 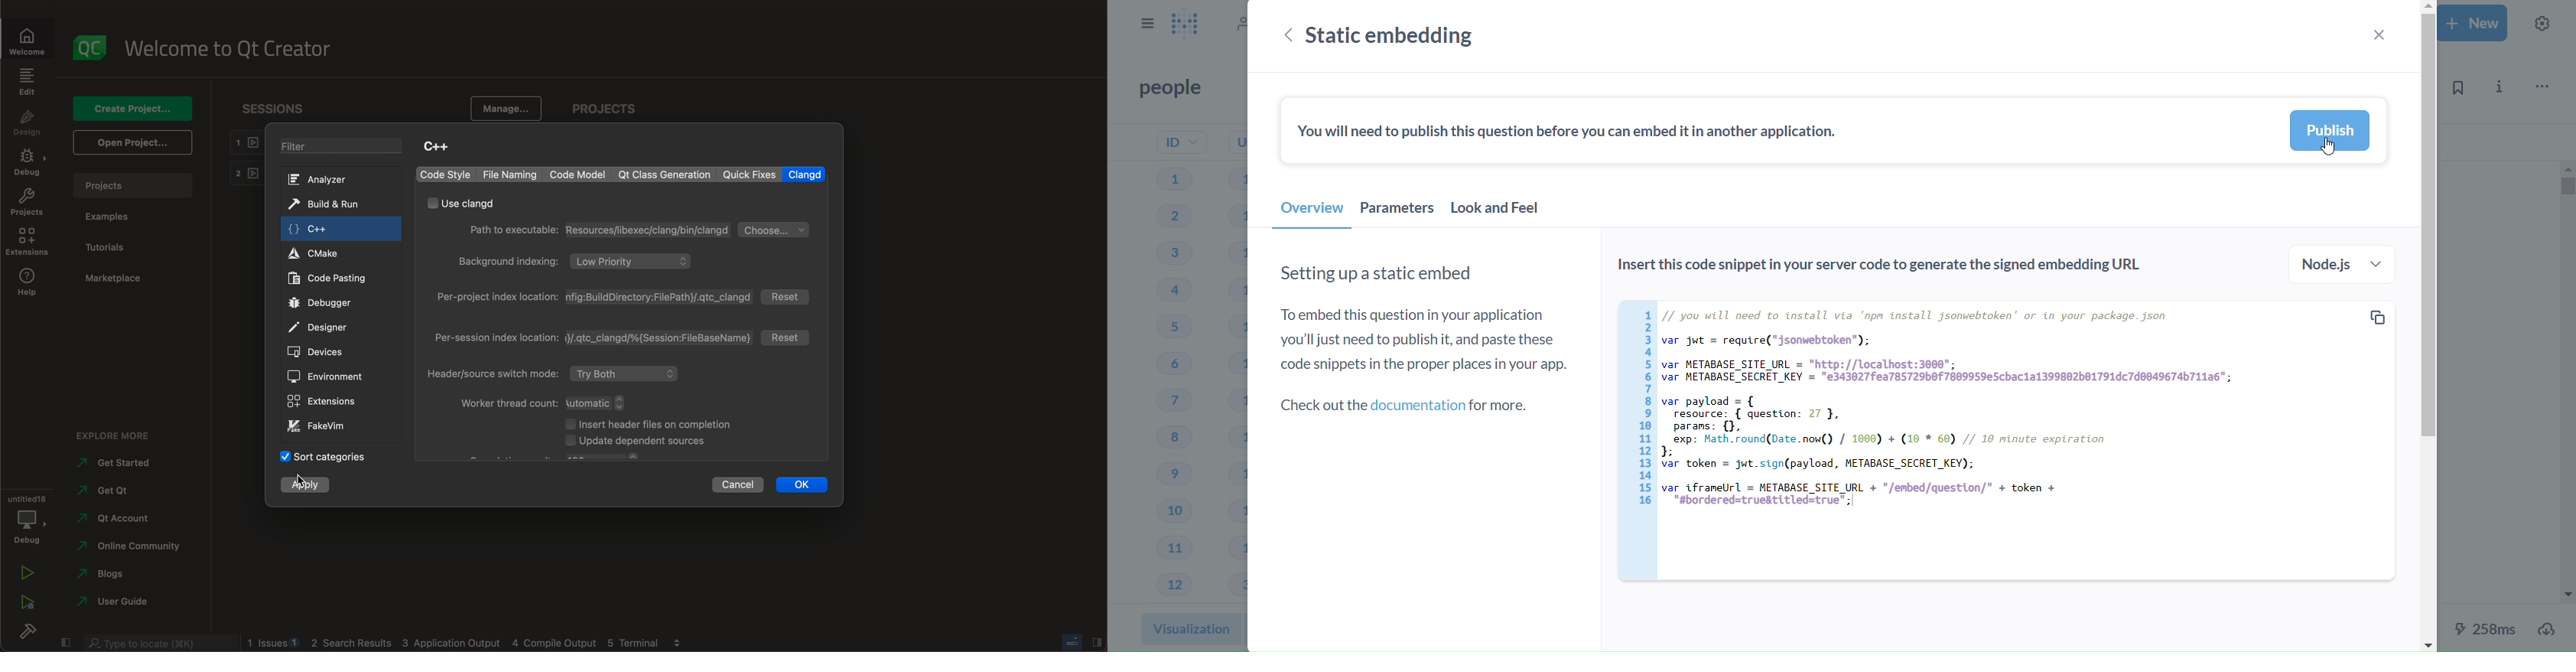 I want to click on look and feel, so click(x=1505, y=212).